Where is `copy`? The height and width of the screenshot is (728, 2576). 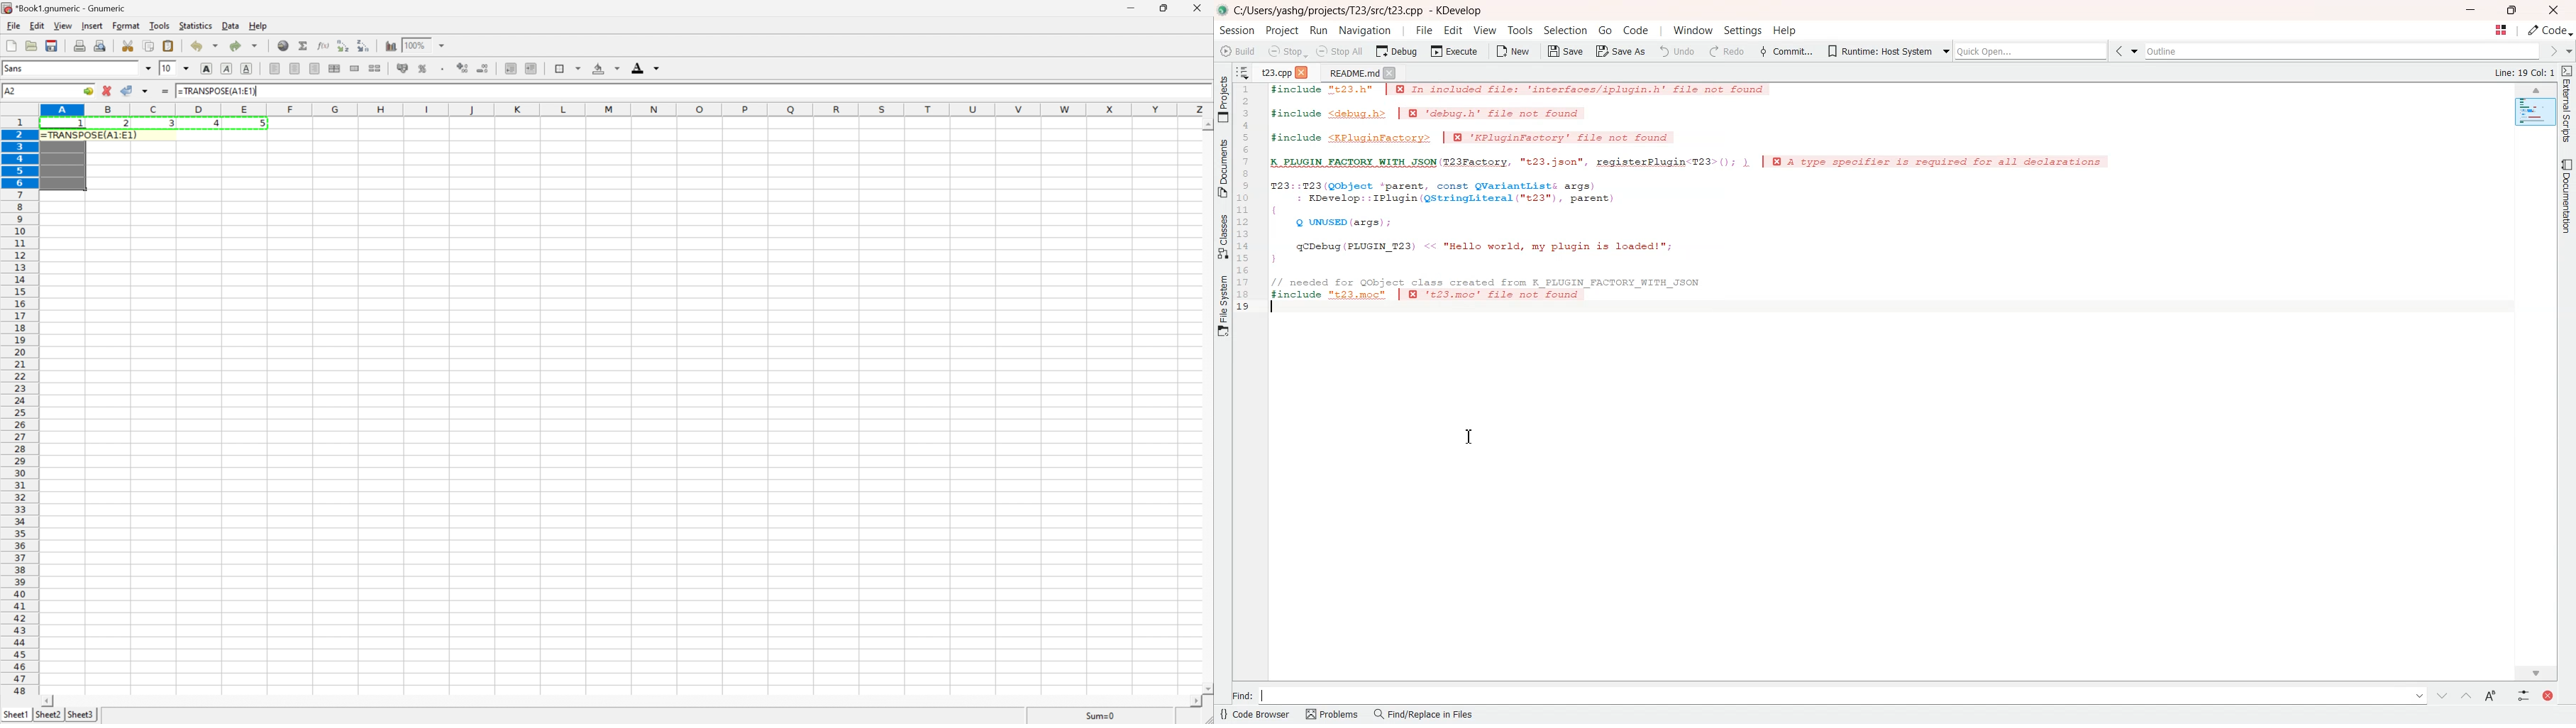 copy is located at coordinates (149, 45).